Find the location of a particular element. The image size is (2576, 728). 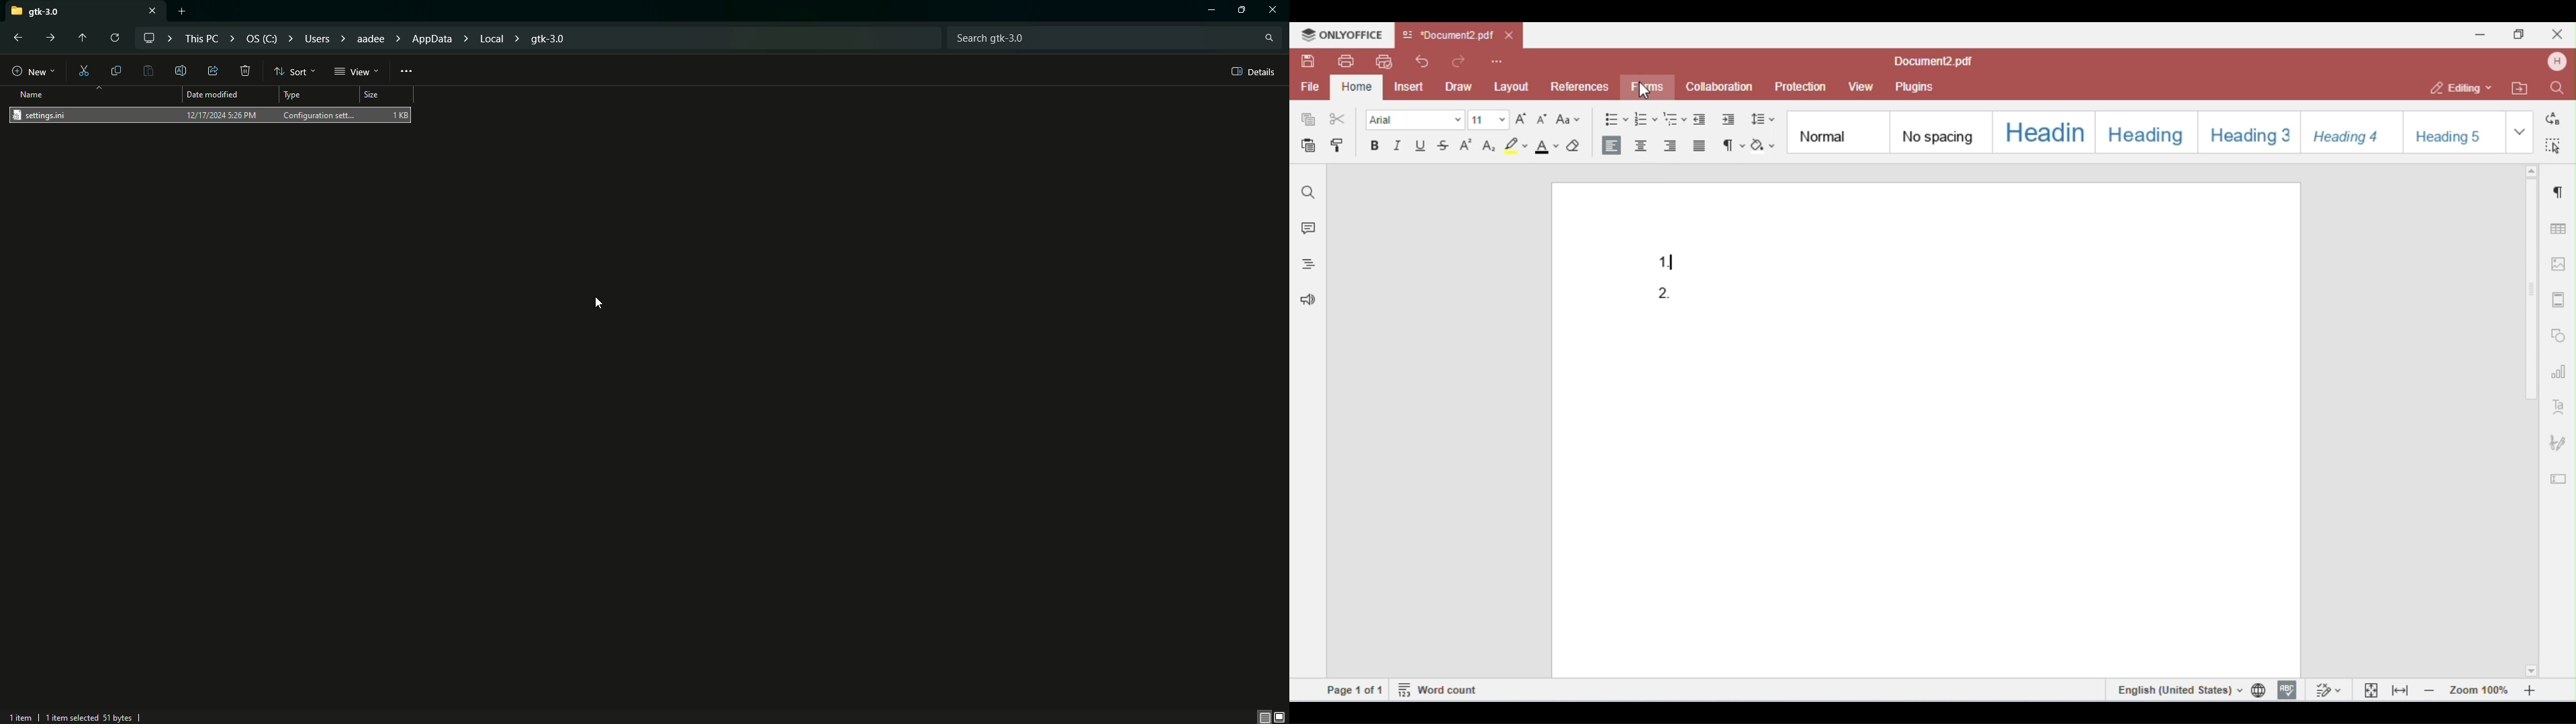

Delete is located at coordinates (246, 72).